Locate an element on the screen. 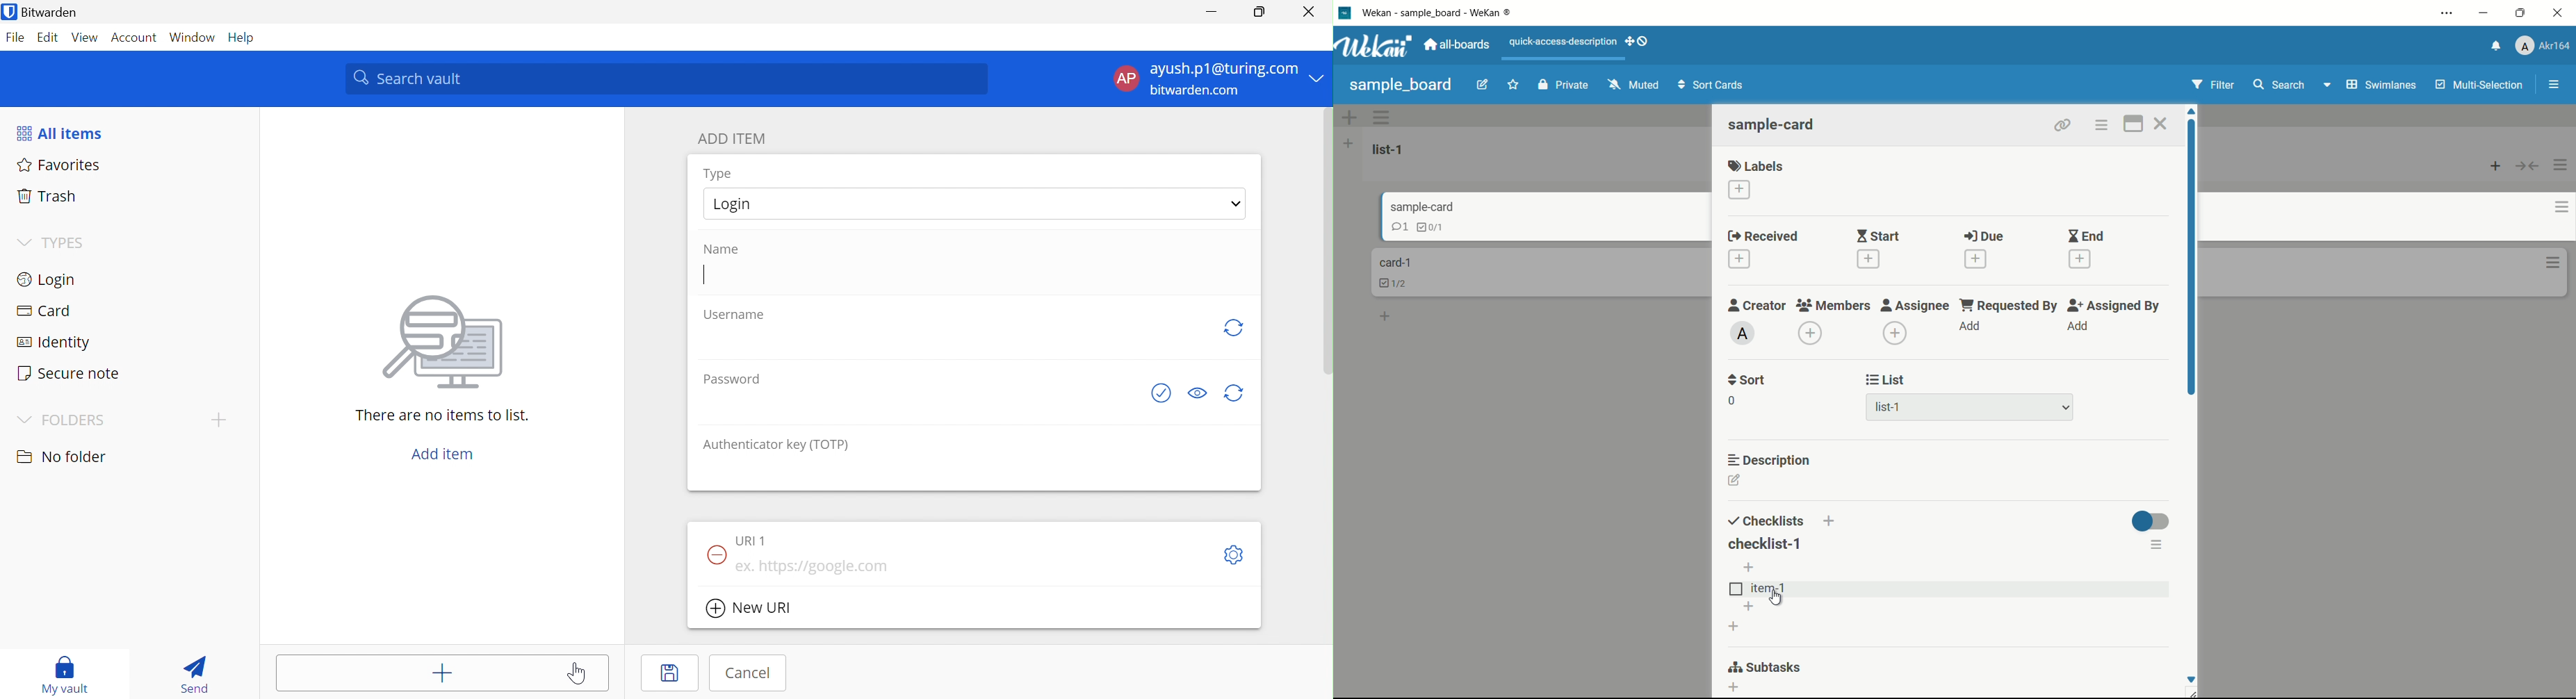  View is located at coordinates (85, 38).